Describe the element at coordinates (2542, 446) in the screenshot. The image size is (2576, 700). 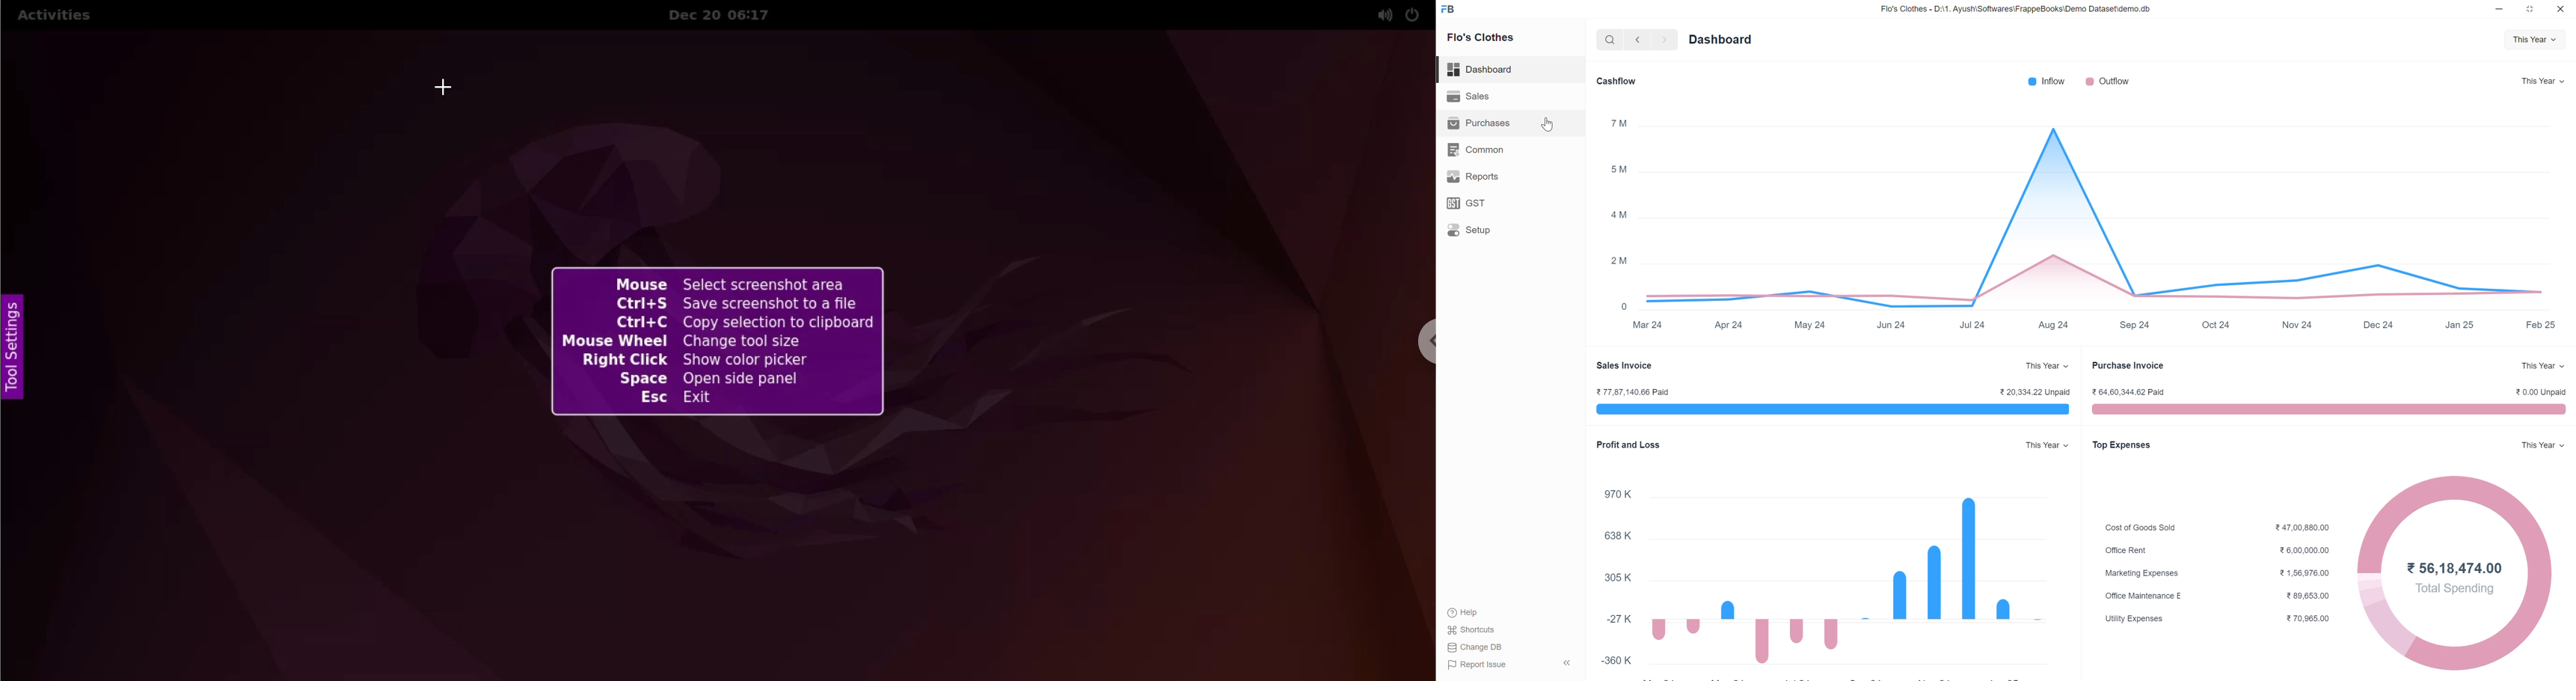
I see `This year` at that location.